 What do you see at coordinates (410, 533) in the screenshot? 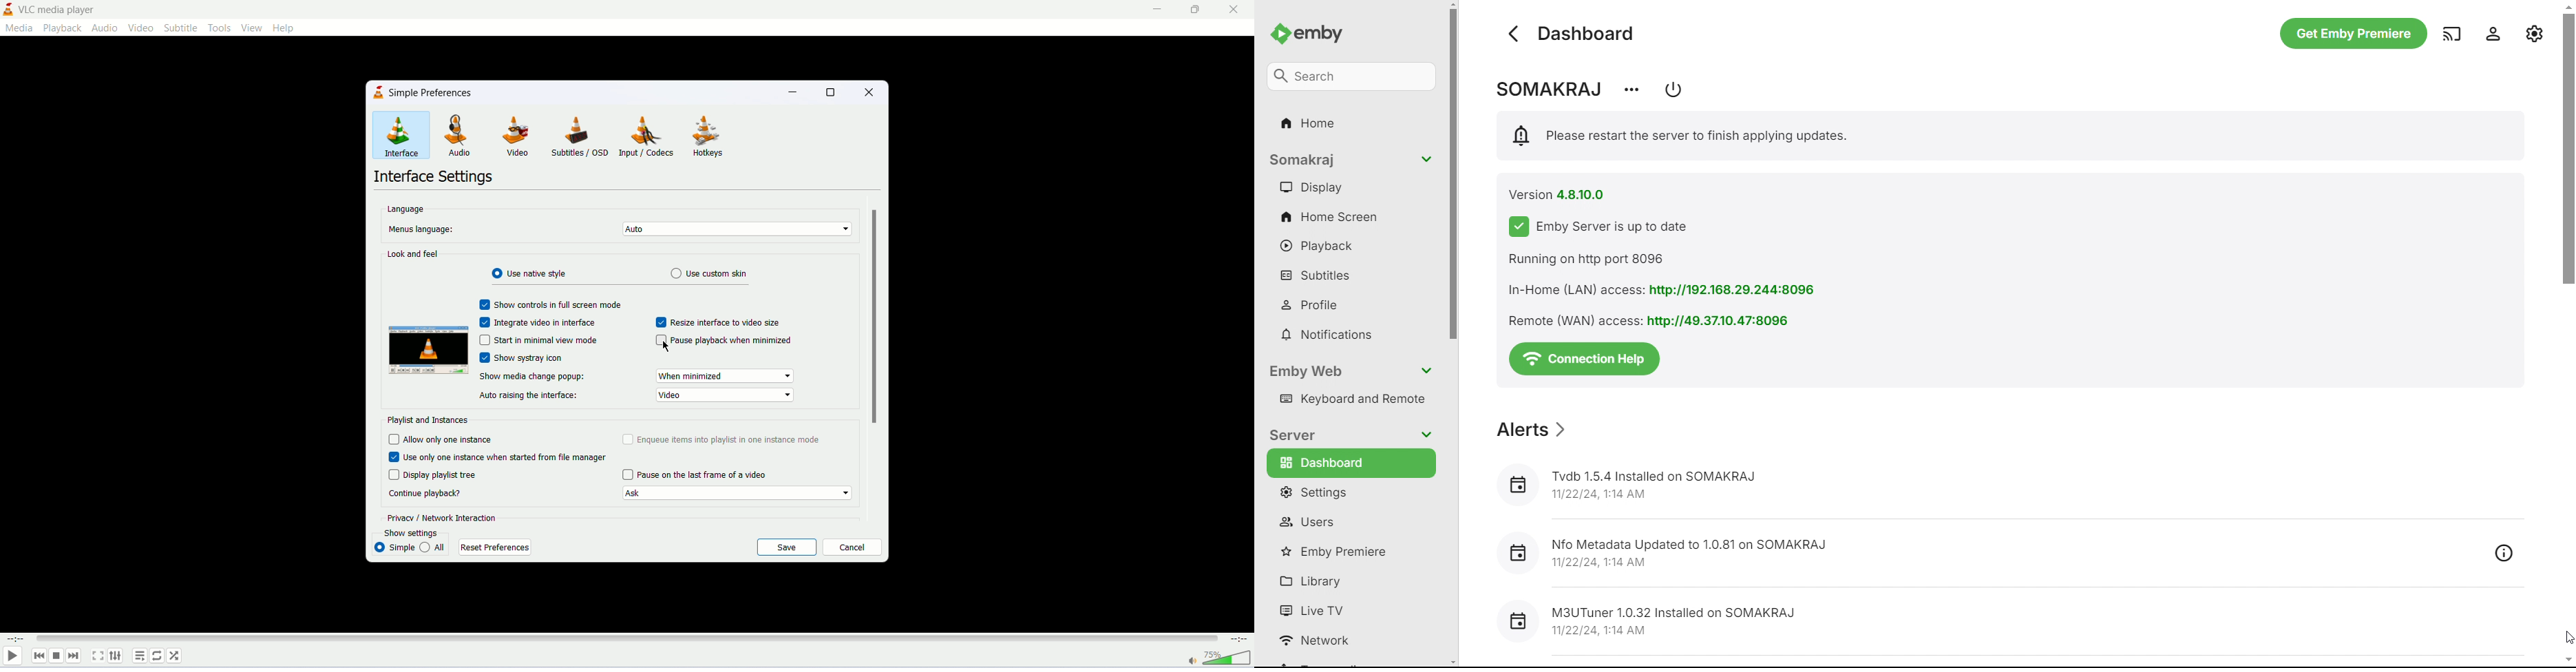
I see `show settings` at bounding box center [410, 533].